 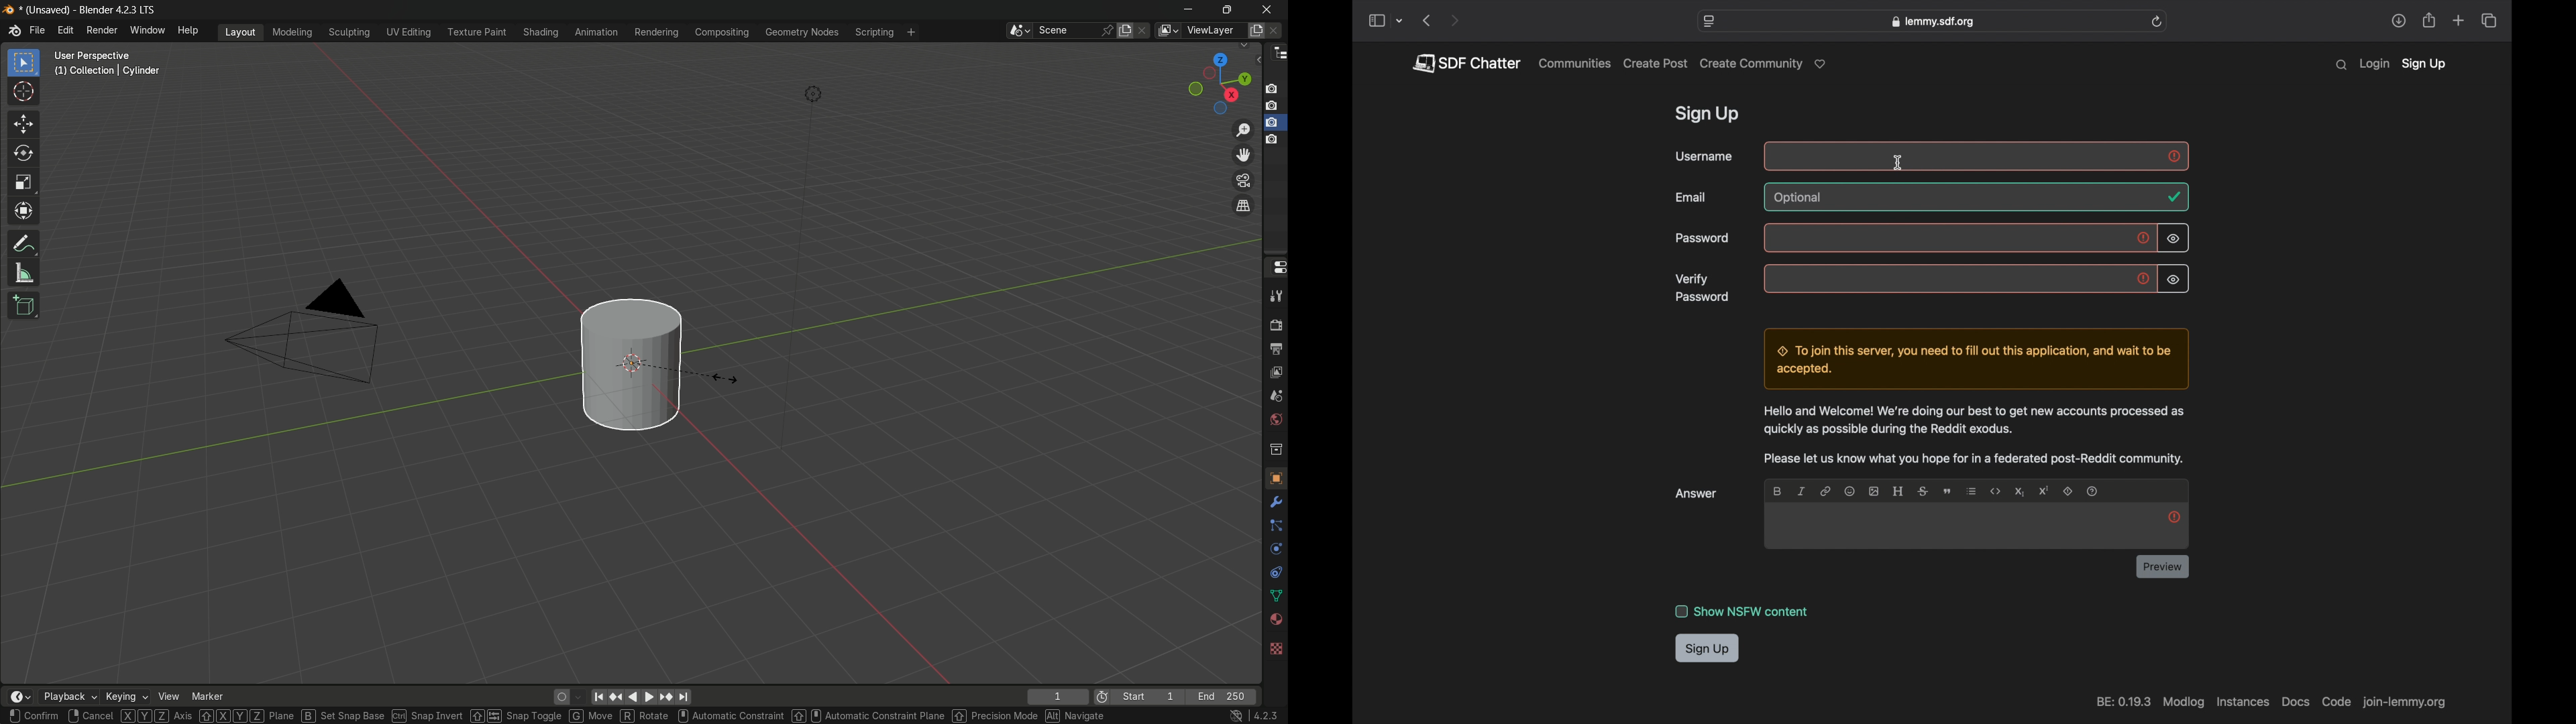 I want to click on add workplace, so click(x=913, y=32).